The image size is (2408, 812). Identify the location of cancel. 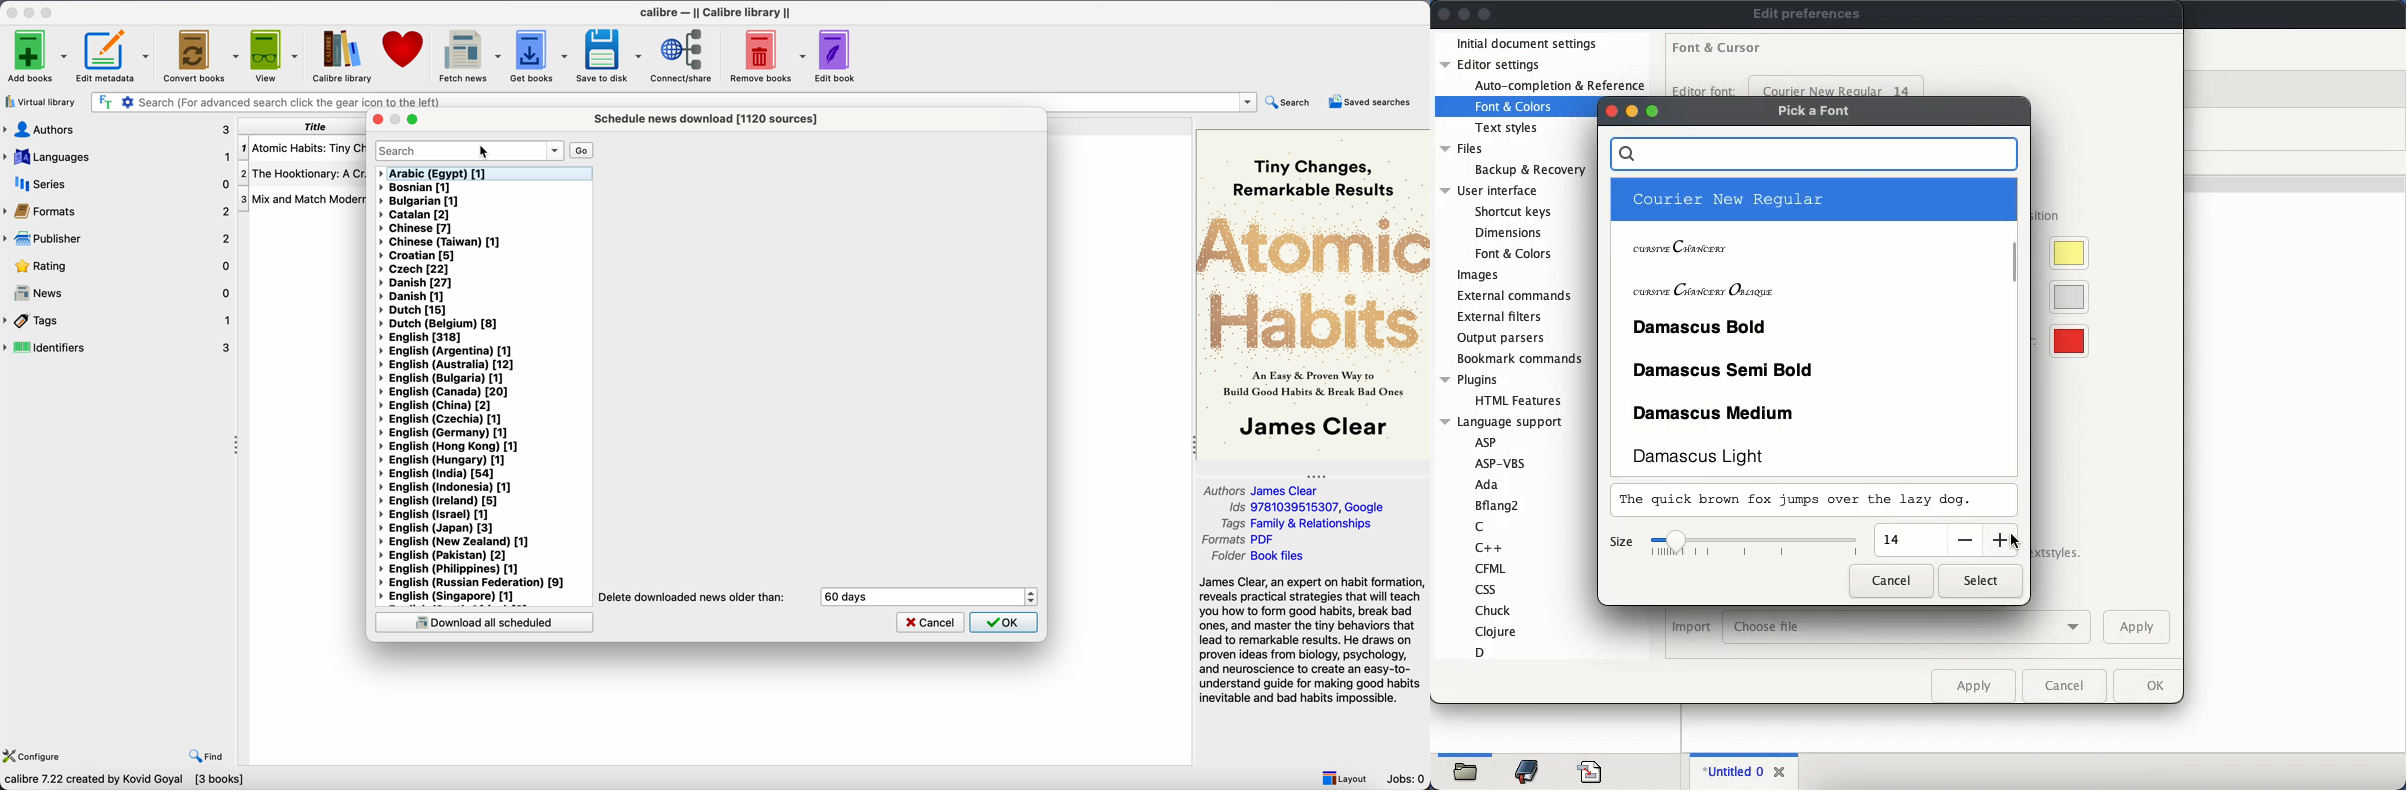
(1892, 580).